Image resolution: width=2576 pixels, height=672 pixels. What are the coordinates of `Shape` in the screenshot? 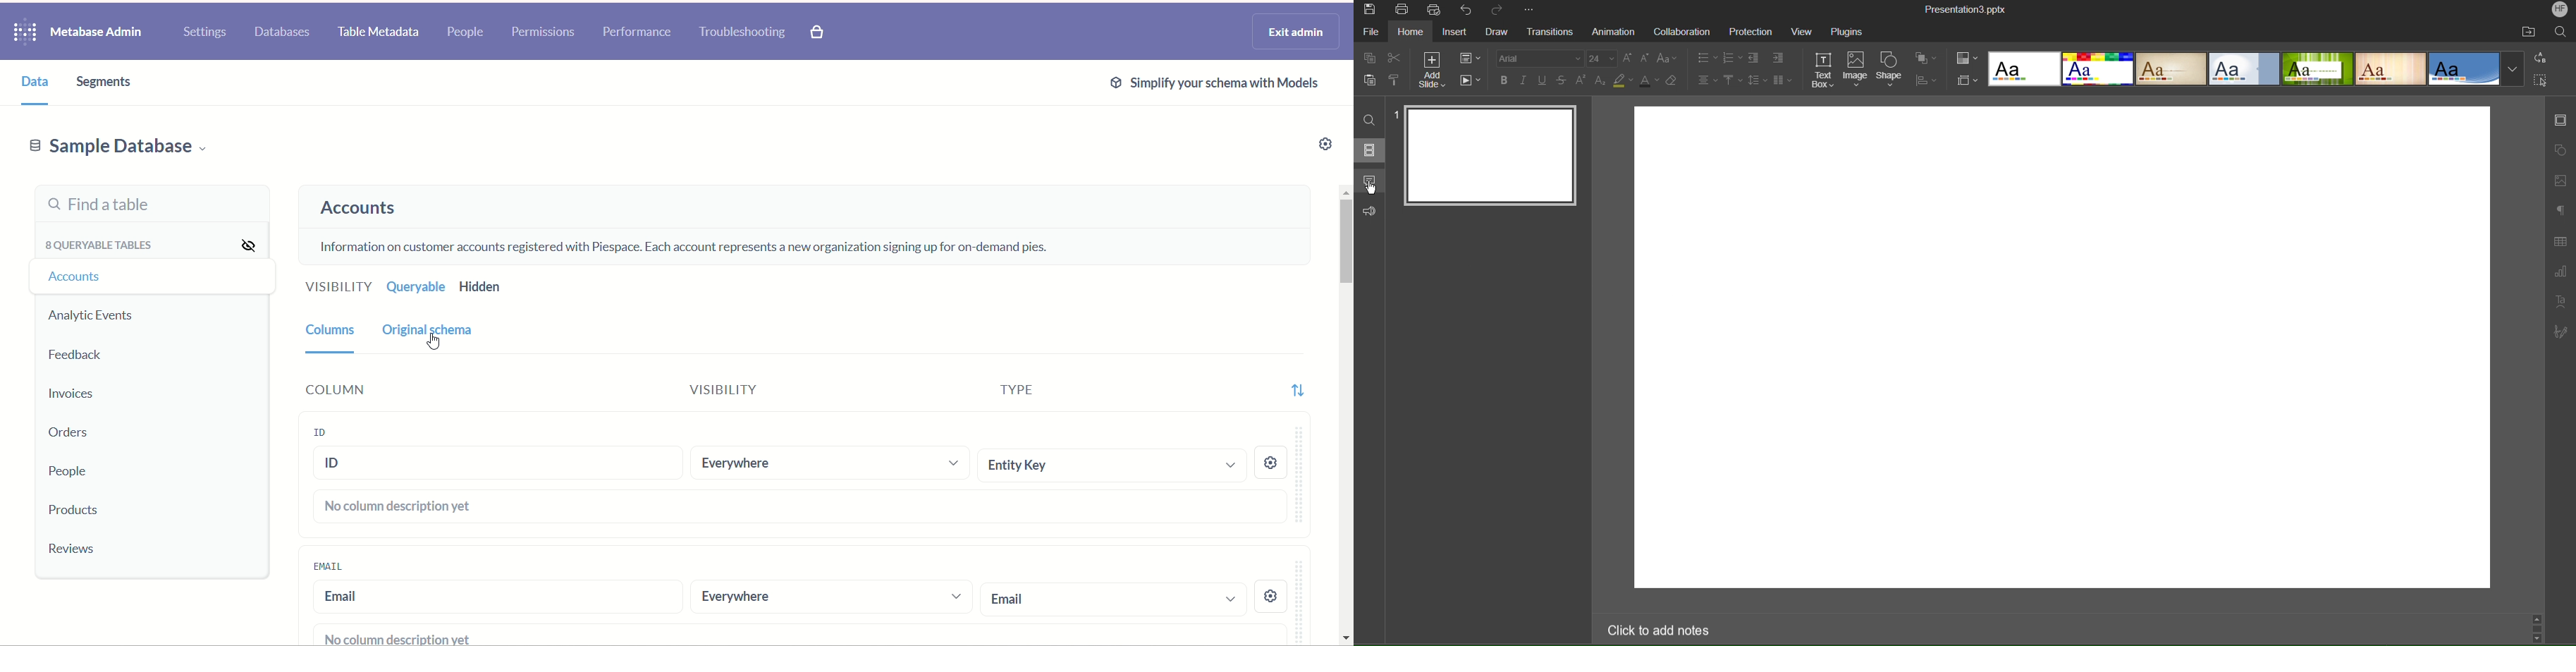 It's located at (1892, 69).